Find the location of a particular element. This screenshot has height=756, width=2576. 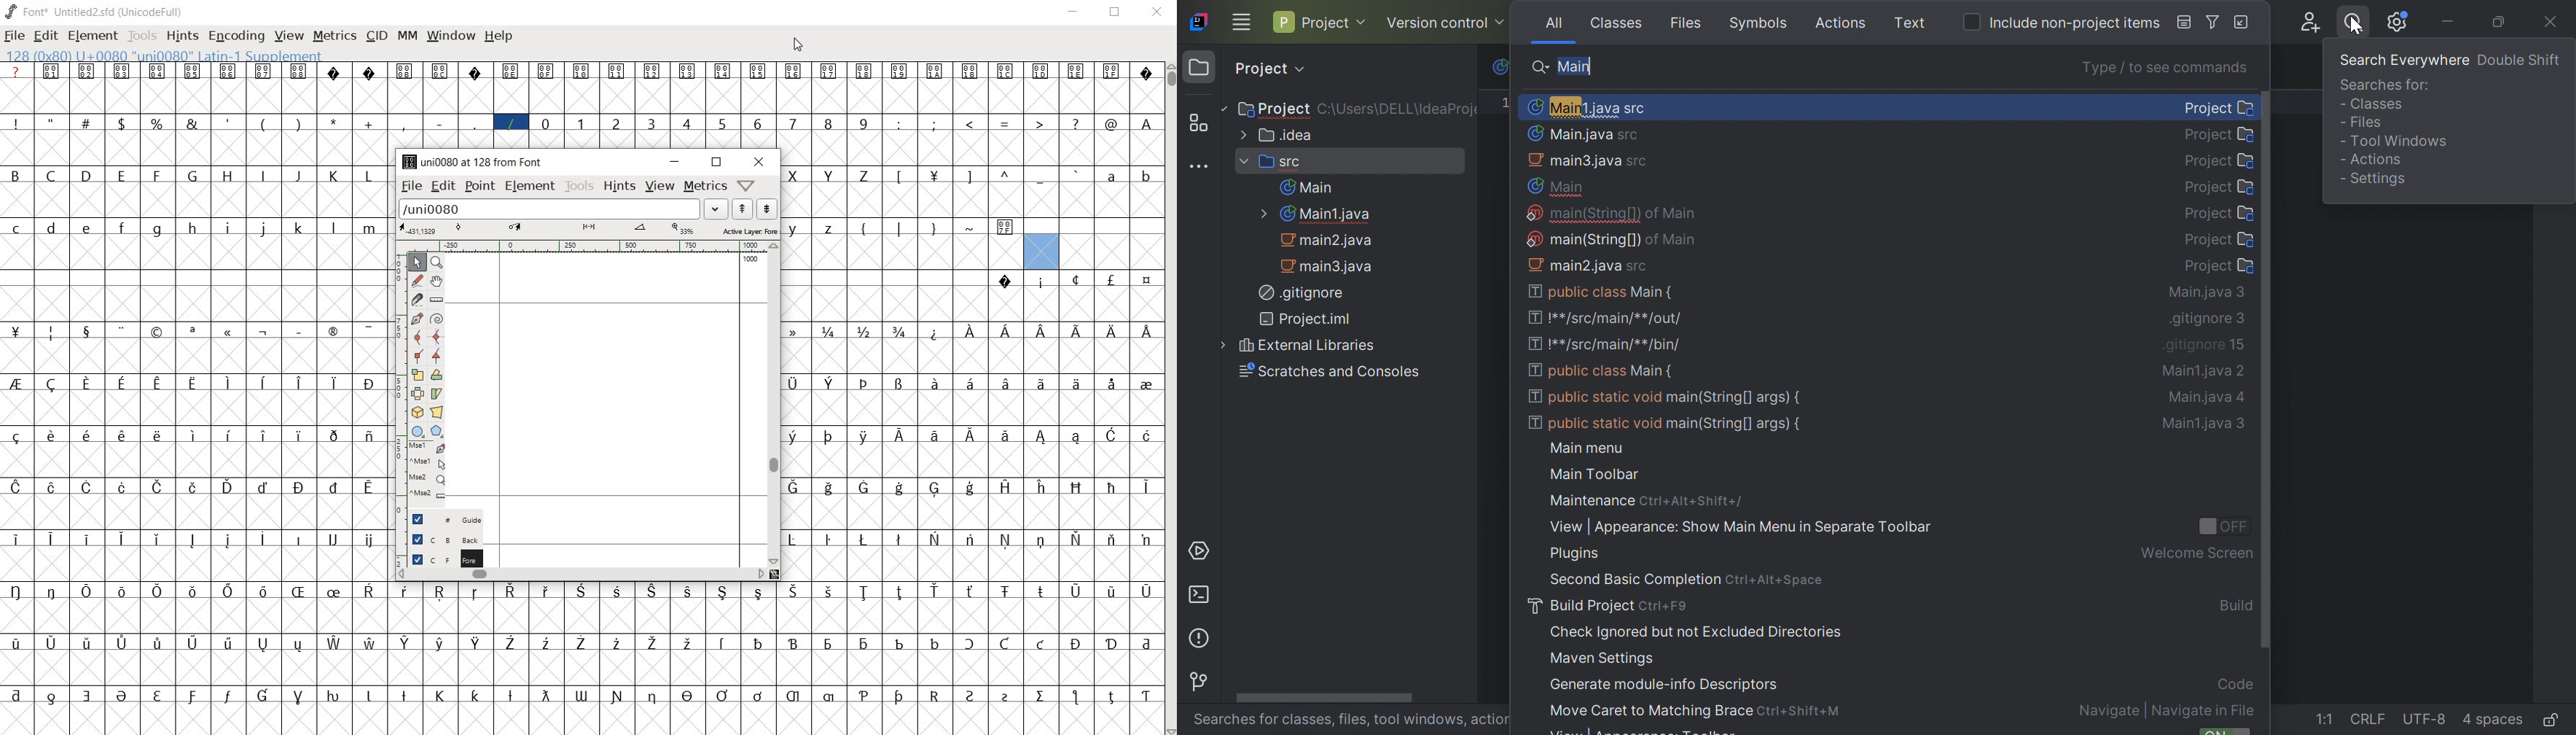

glyph is located at coordinates (51, 71).